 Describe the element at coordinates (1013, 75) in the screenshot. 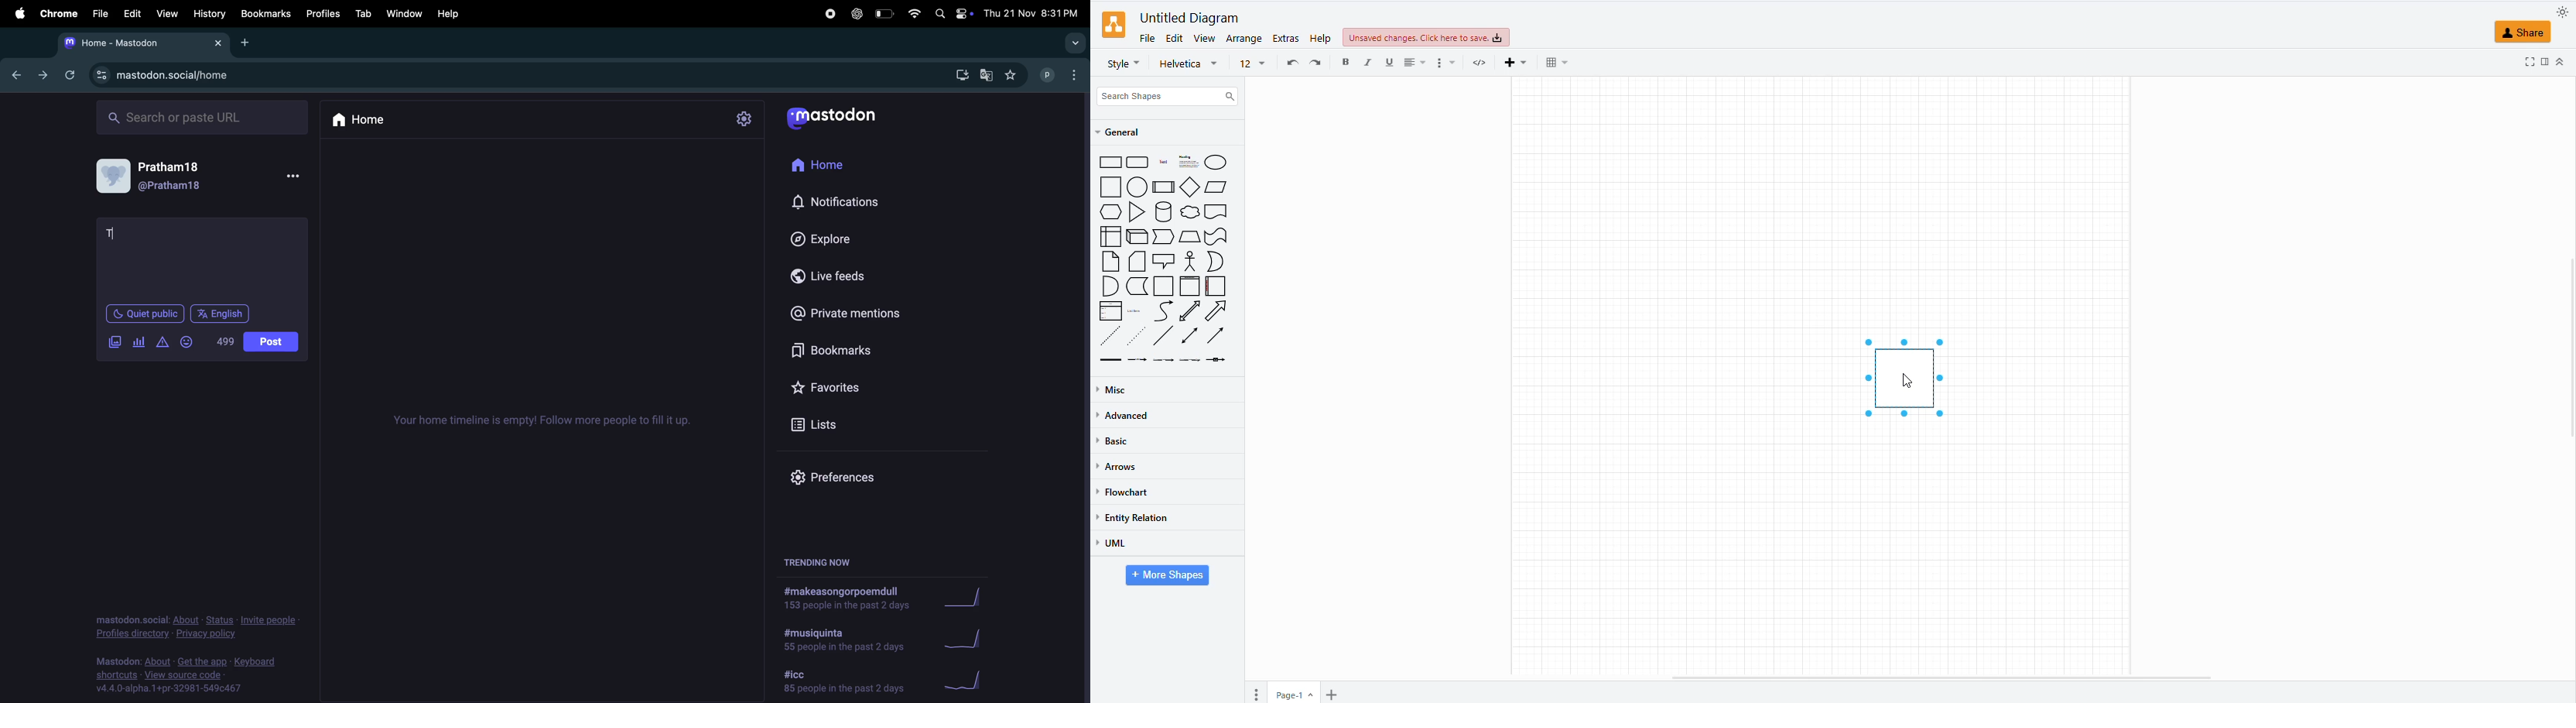

I see `favourites` at that location.